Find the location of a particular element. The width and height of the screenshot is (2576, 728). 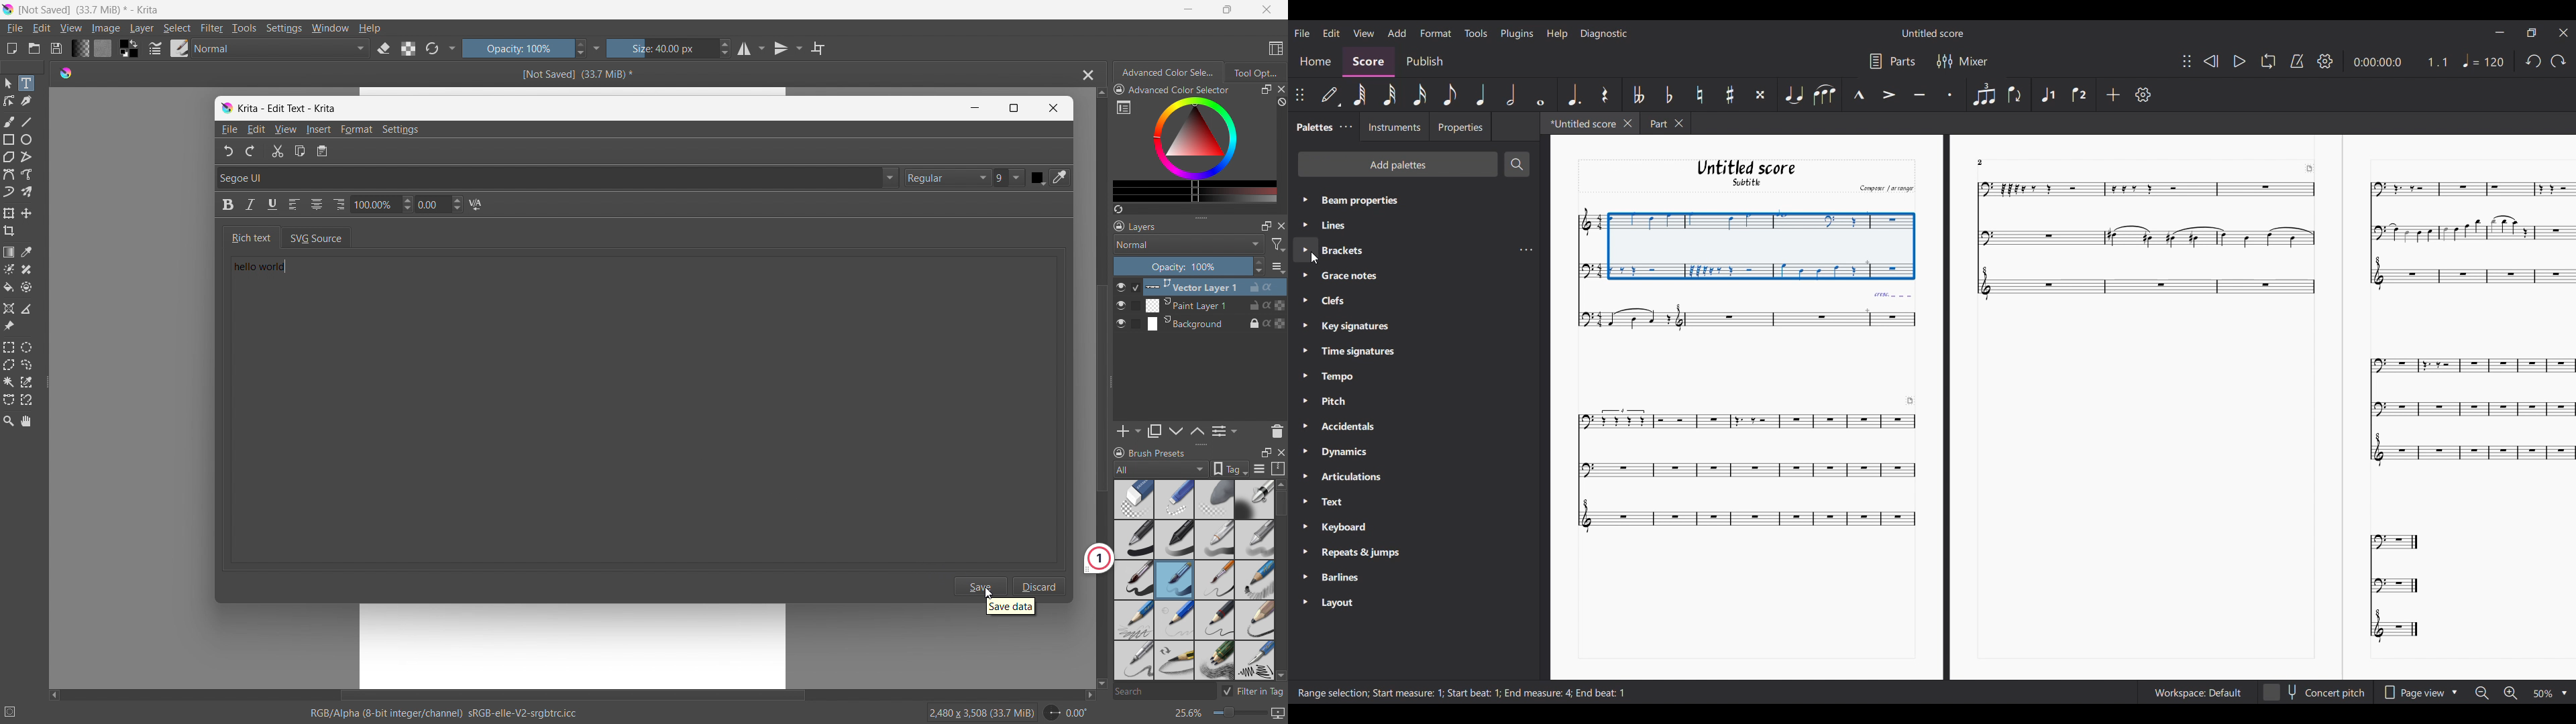

Segoe UI is located at coordinates (555, 177).